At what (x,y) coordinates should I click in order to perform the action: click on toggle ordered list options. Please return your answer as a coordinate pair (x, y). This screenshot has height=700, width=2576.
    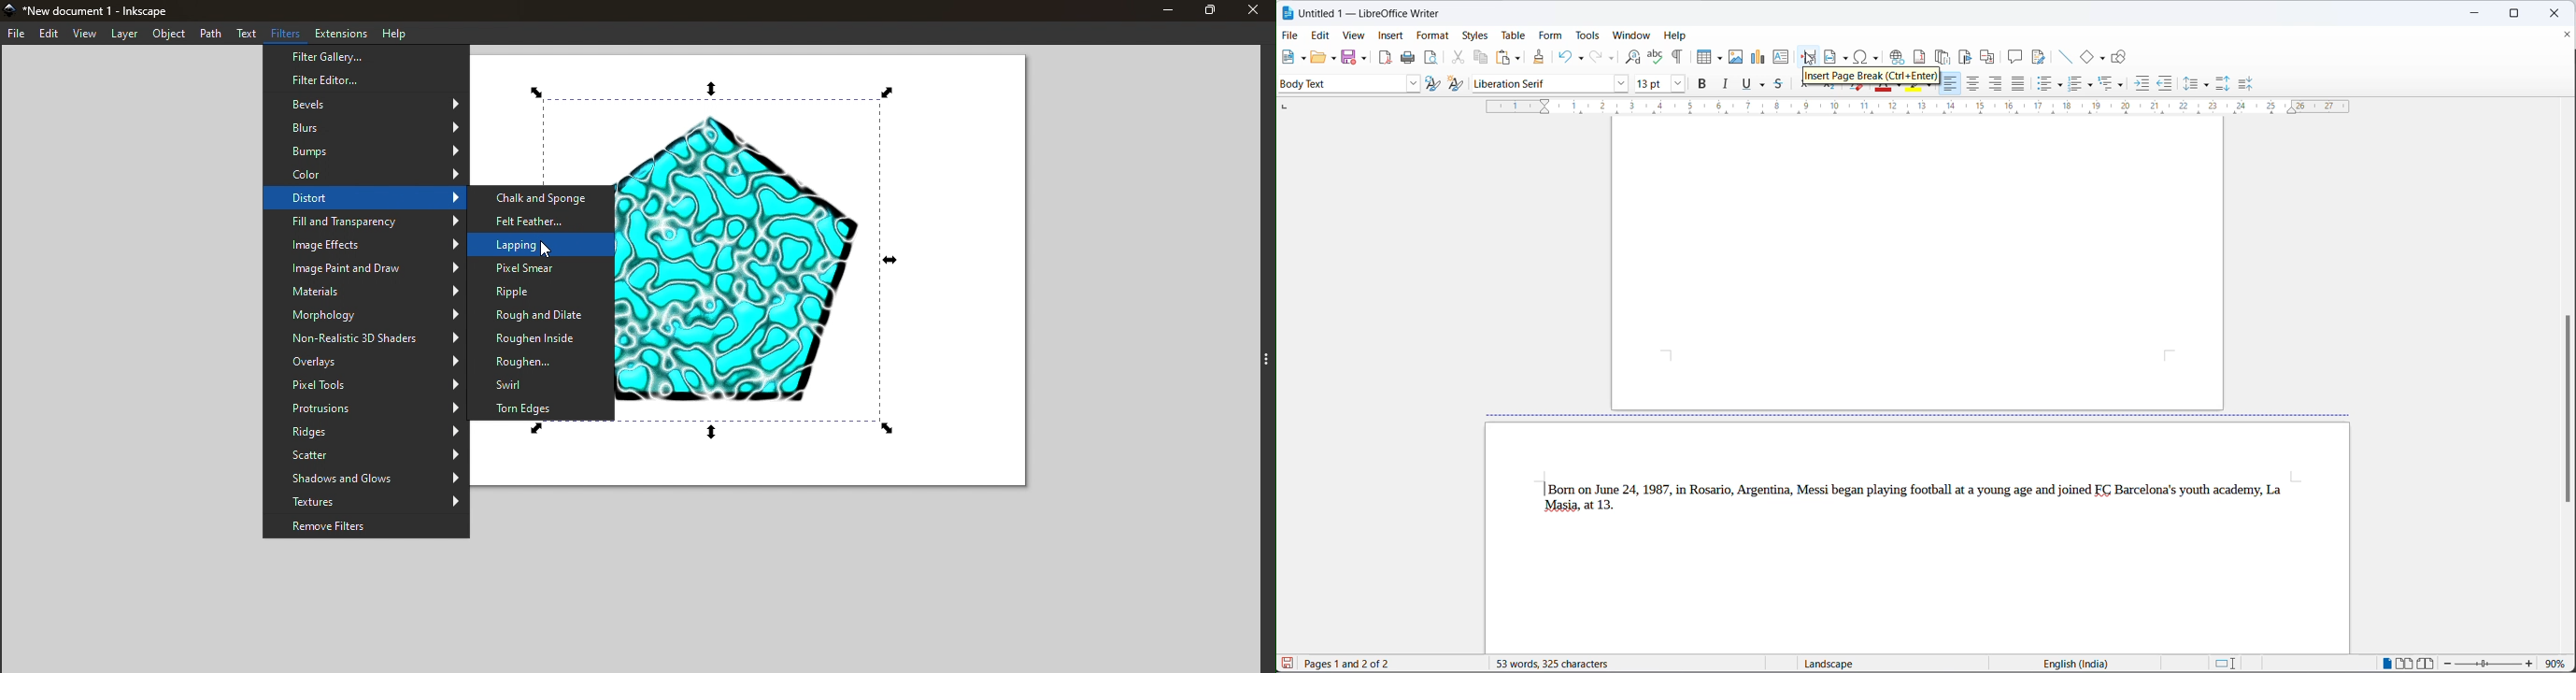
    Looking at the image, I should click on (2091, 87).